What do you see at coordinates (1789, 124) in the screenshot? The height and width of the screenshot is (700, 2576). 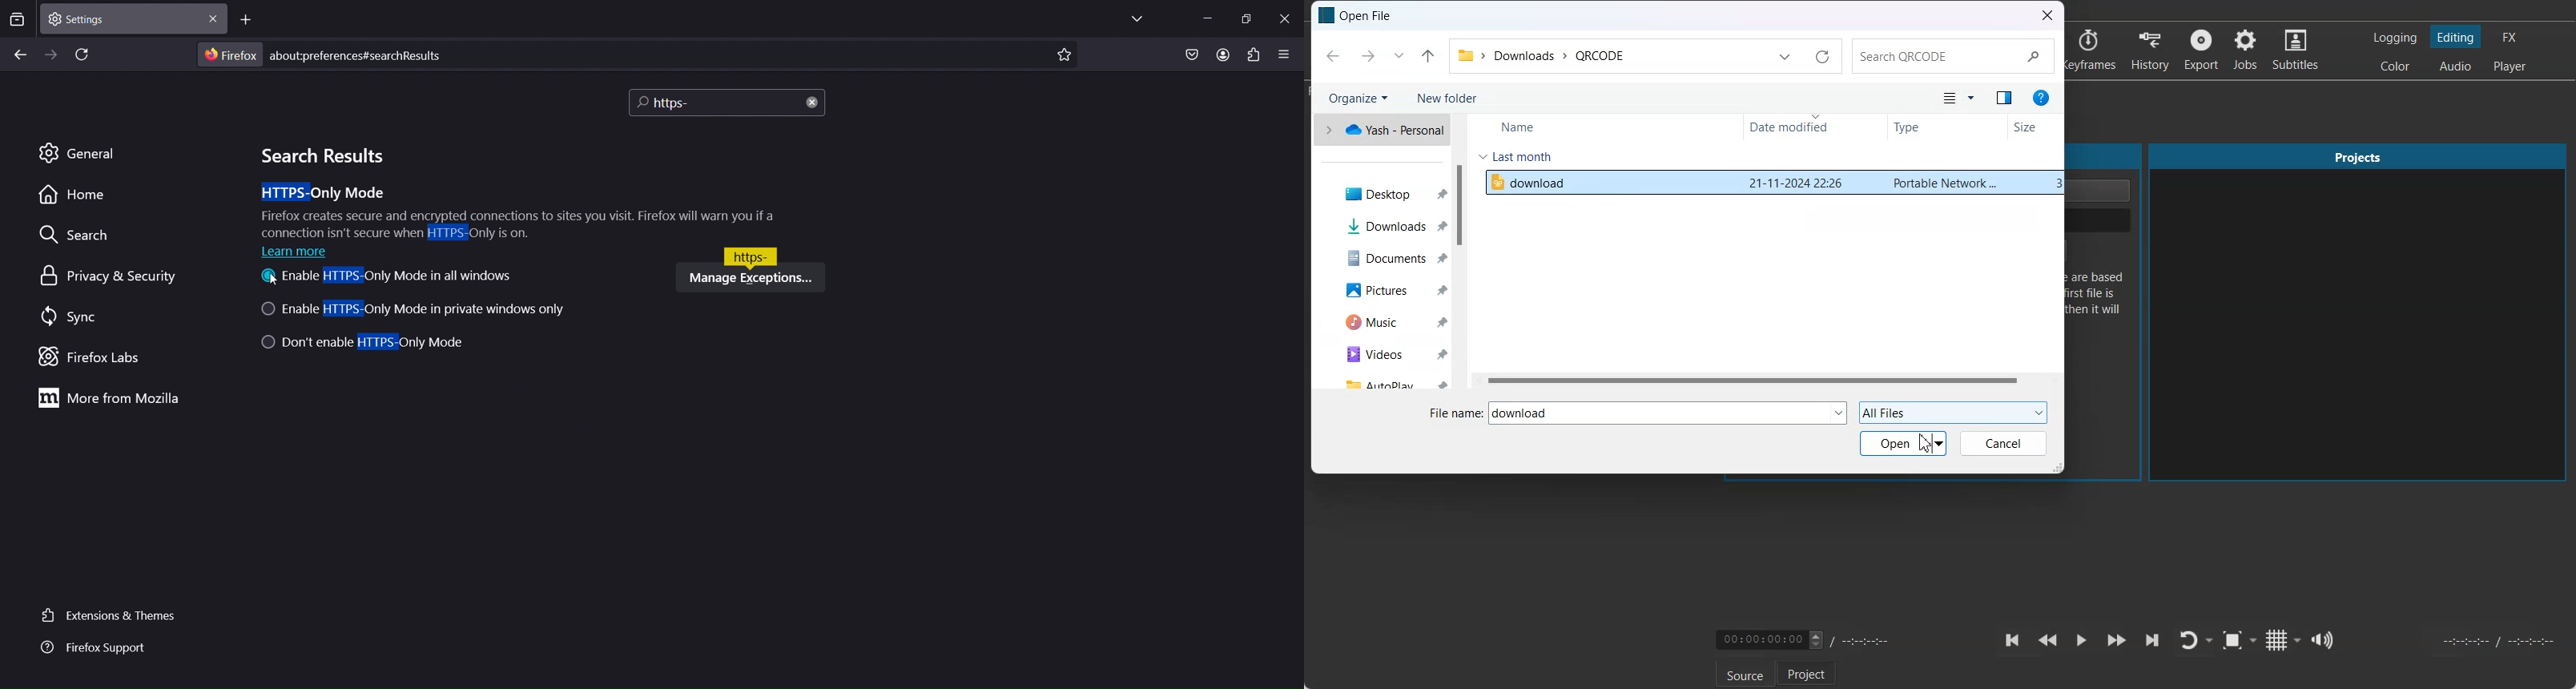 I see `Date Modified` at bounding box center [1789, 124].